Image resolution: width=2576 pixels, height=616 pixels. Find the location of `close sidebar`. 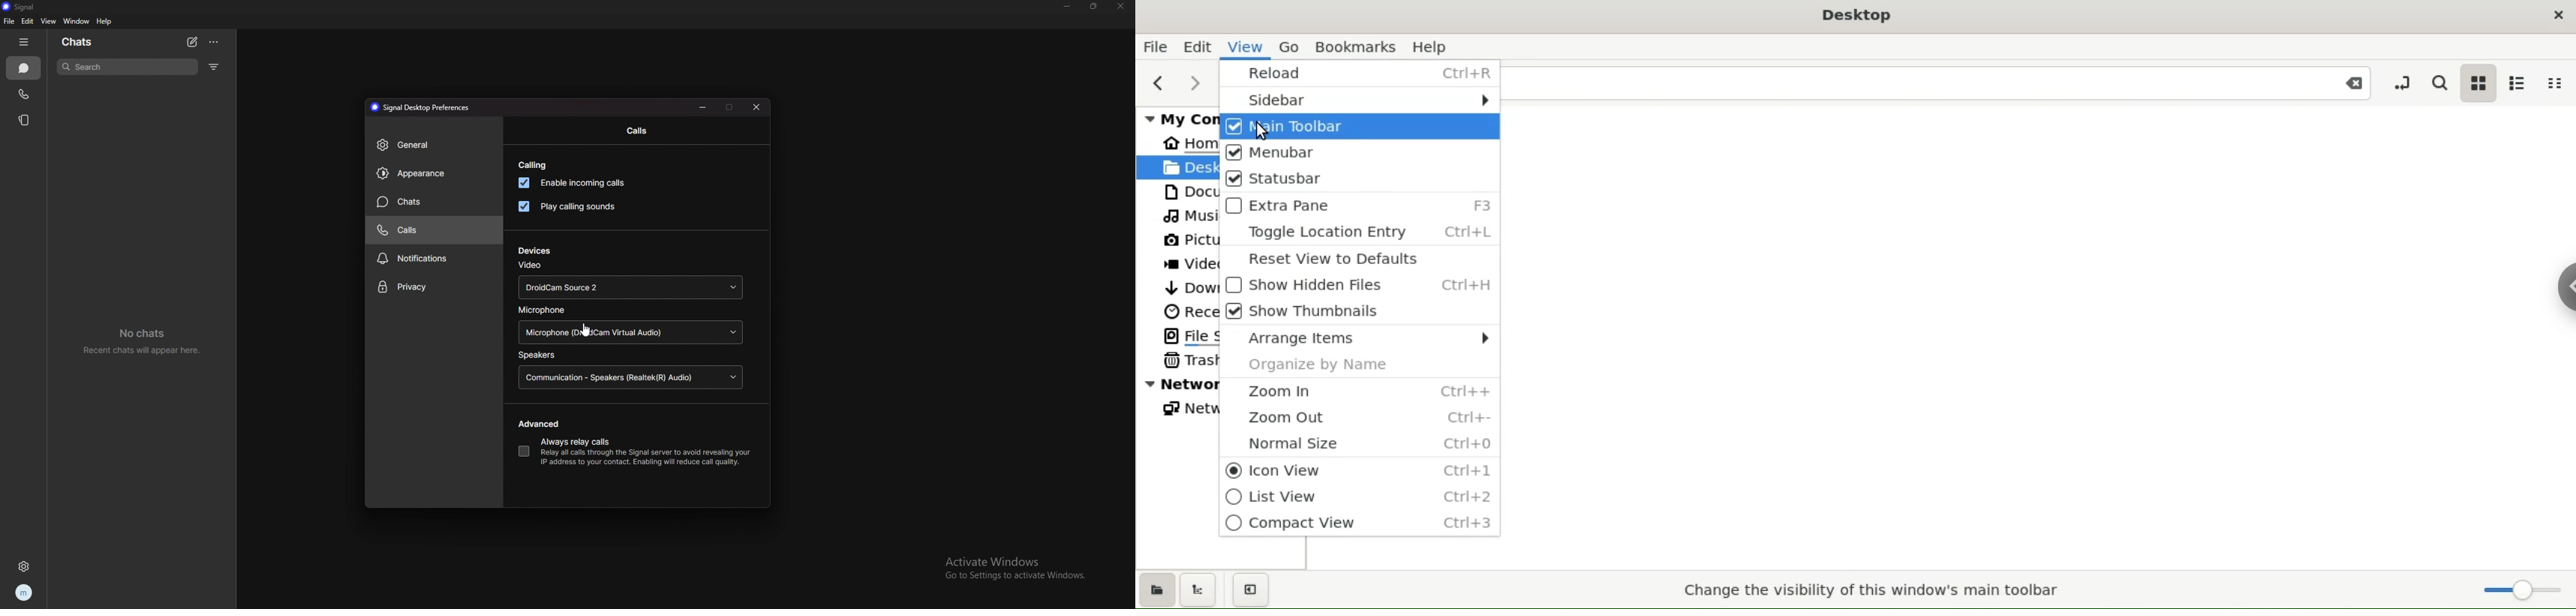

close sidebar is located at coordinates (1250, 590).